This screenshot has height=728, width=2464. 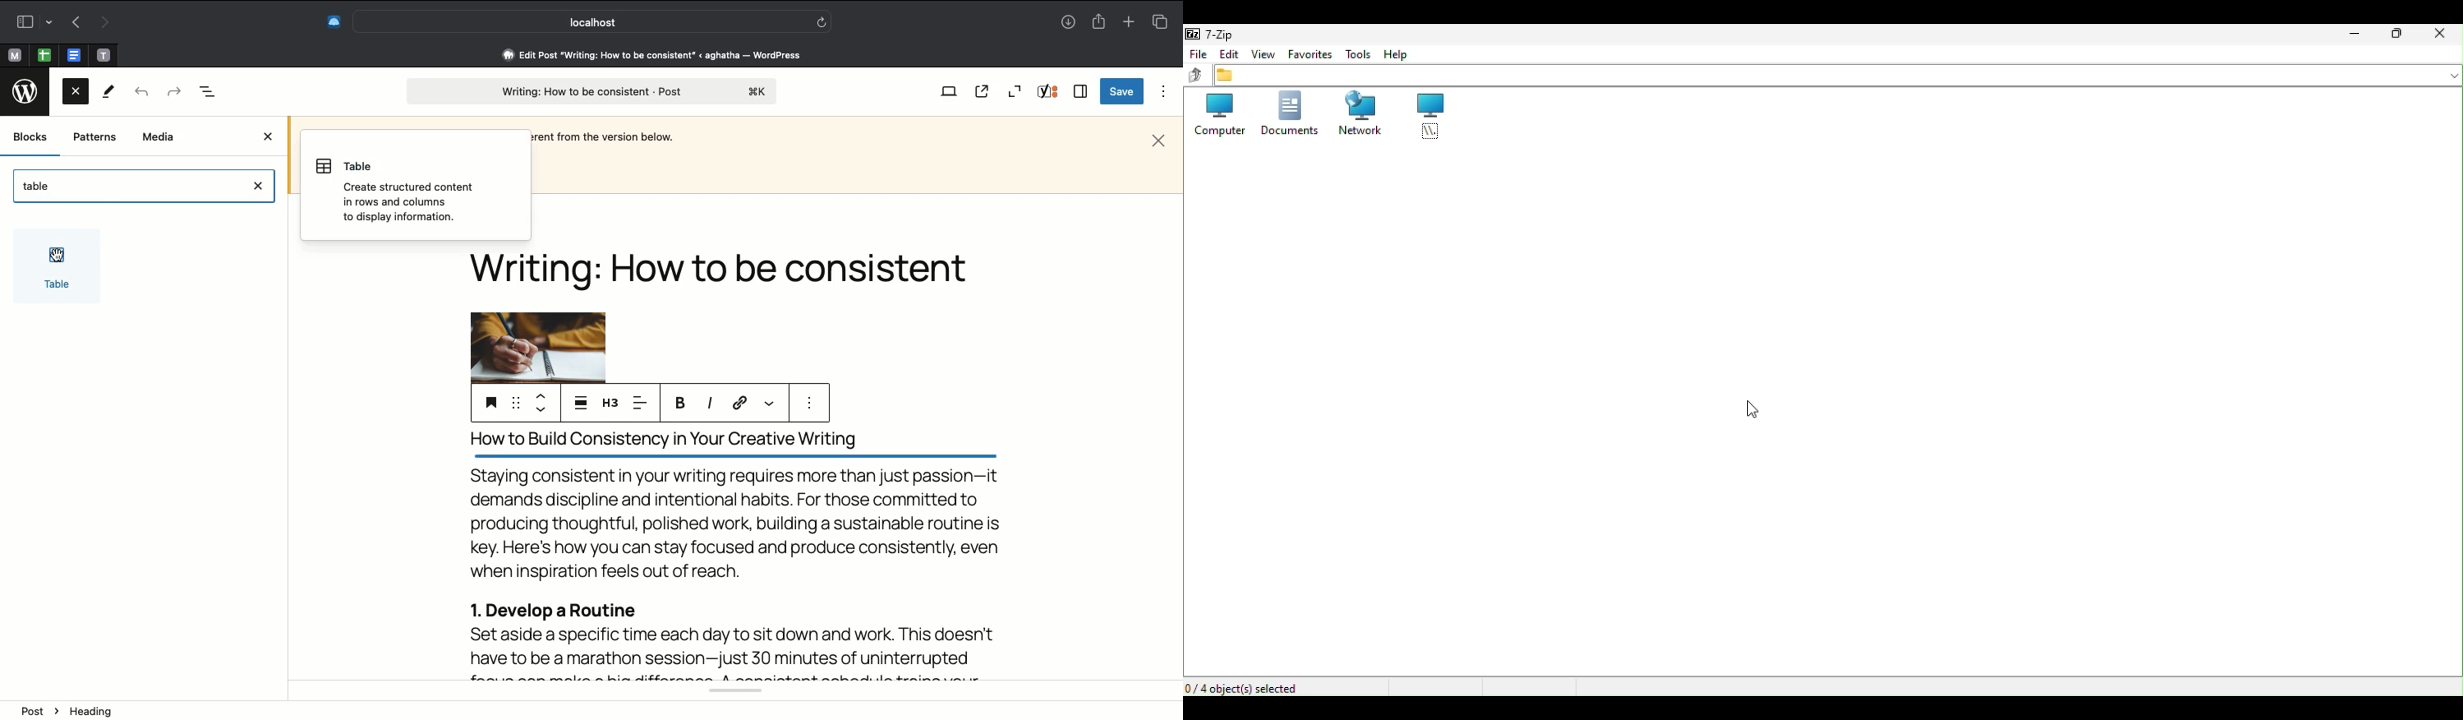 What do you see at coordinates (39, 183) in the screenshot?
I see `Table` at bounding box center [39, 183].